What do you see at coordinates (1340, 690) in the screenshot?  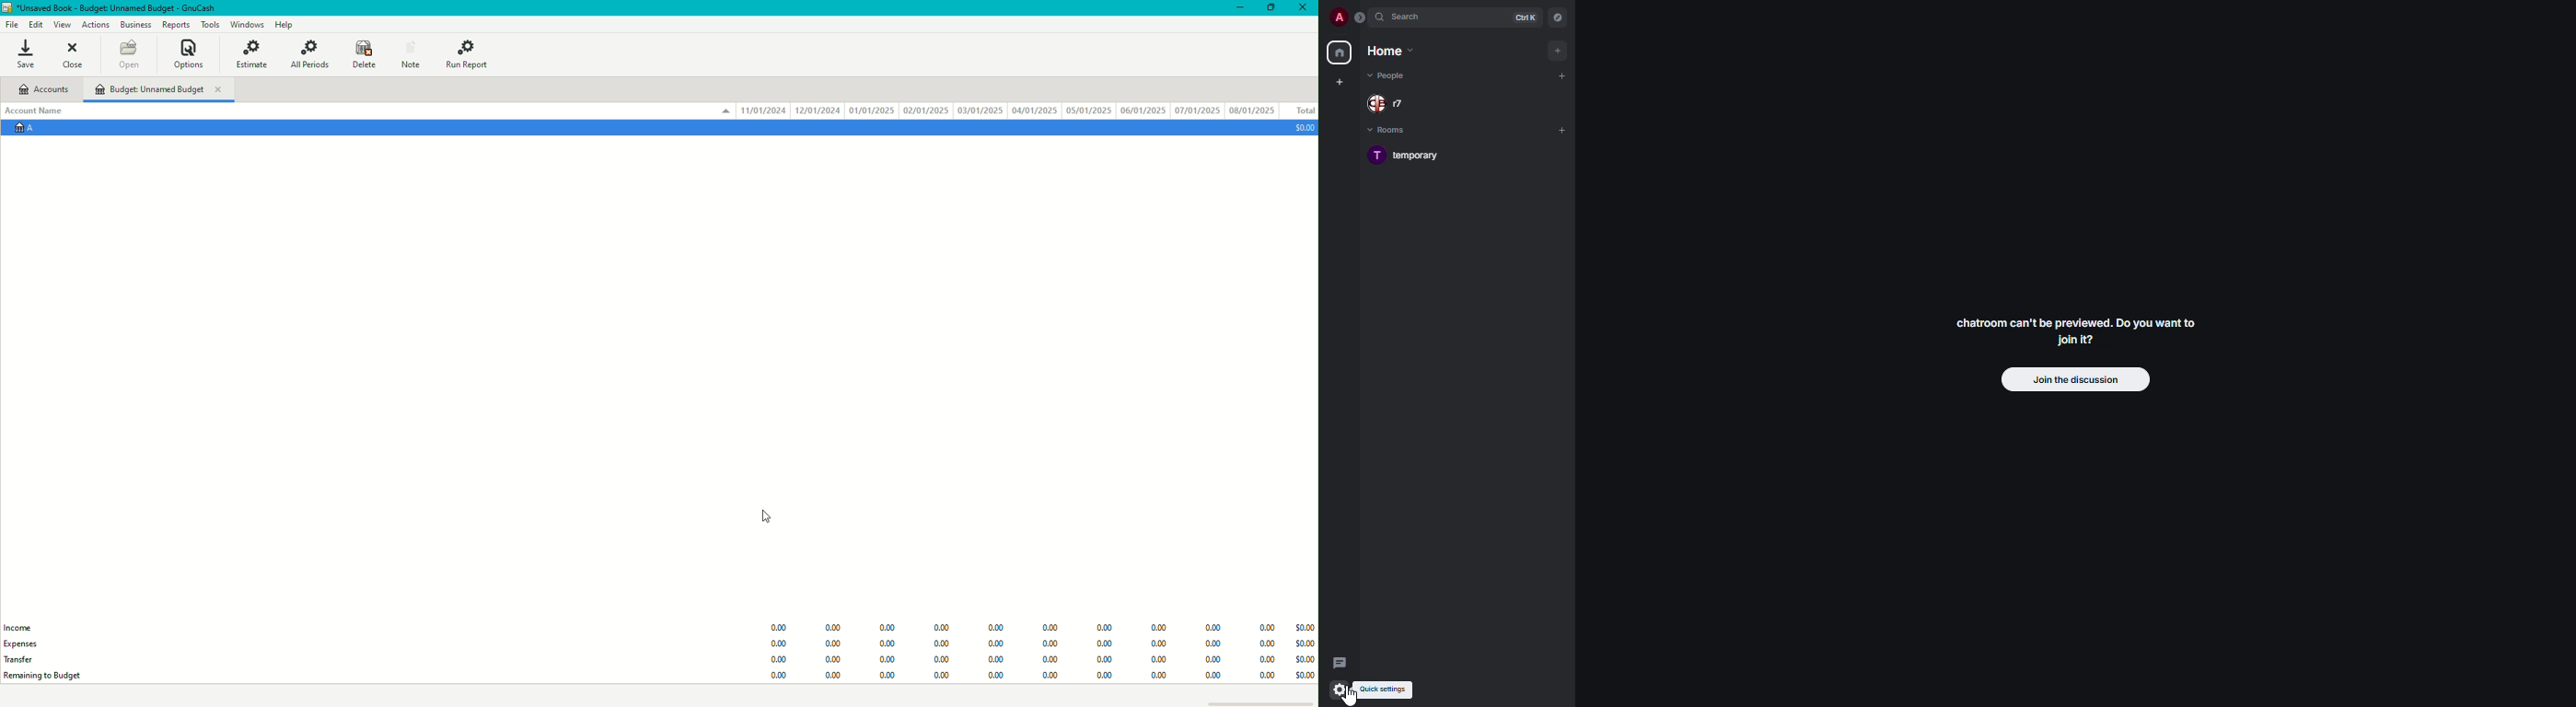 I see `cursor` at bounding box center [1340, 690].